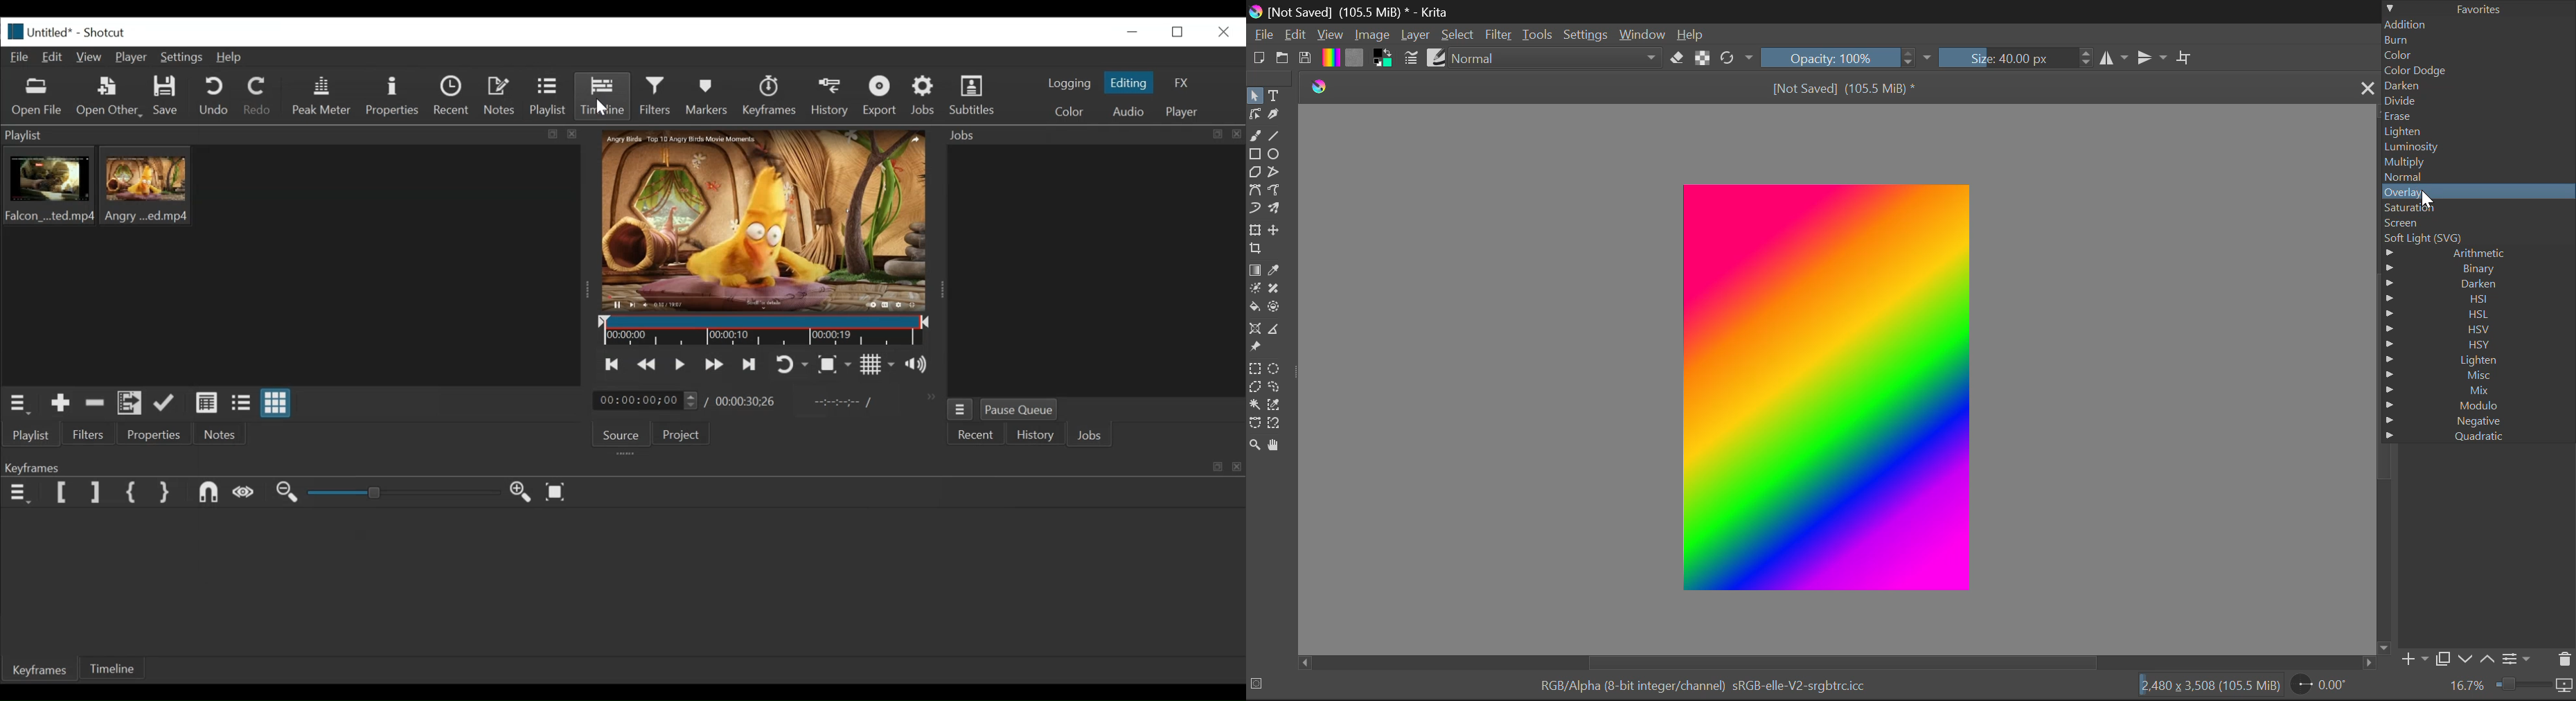  Describe the element at coordinates (1306, 60) in the screenshot. I see `Save` at that location.